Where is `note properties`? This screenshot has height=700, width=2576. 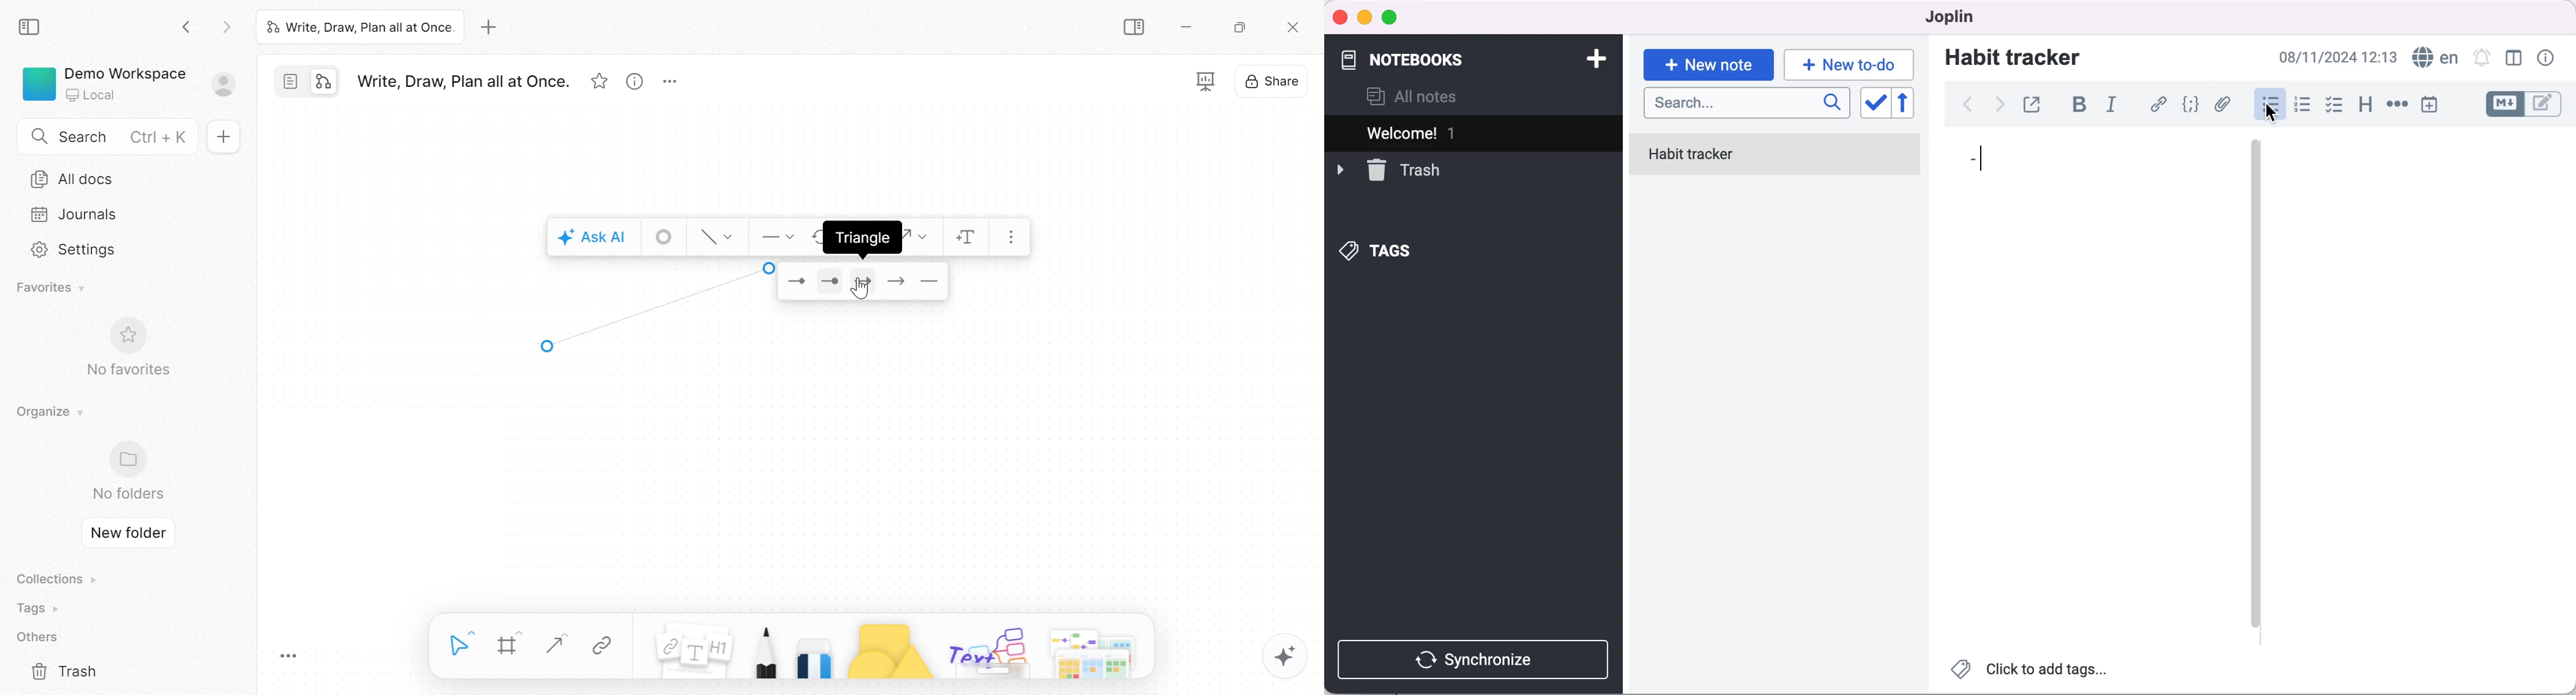
note properties is located at coordinates (2548, 58).